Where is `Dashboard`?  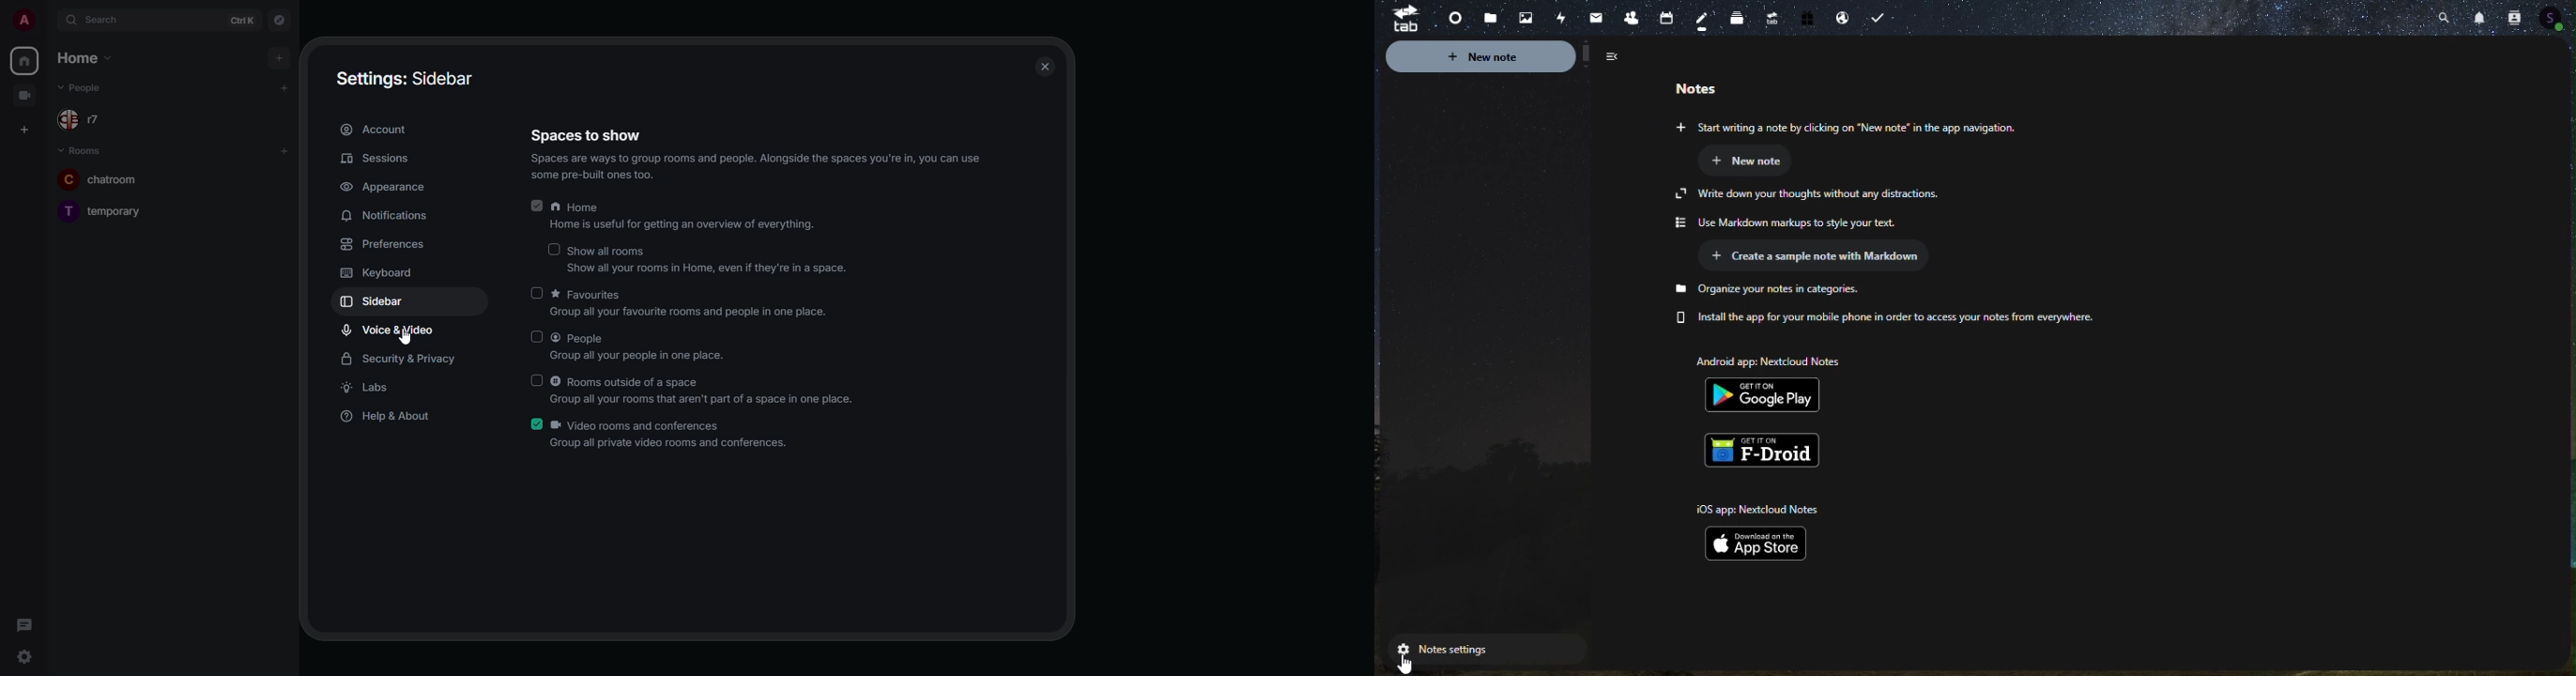
Dashboard is located at coordinates (1448, 17).